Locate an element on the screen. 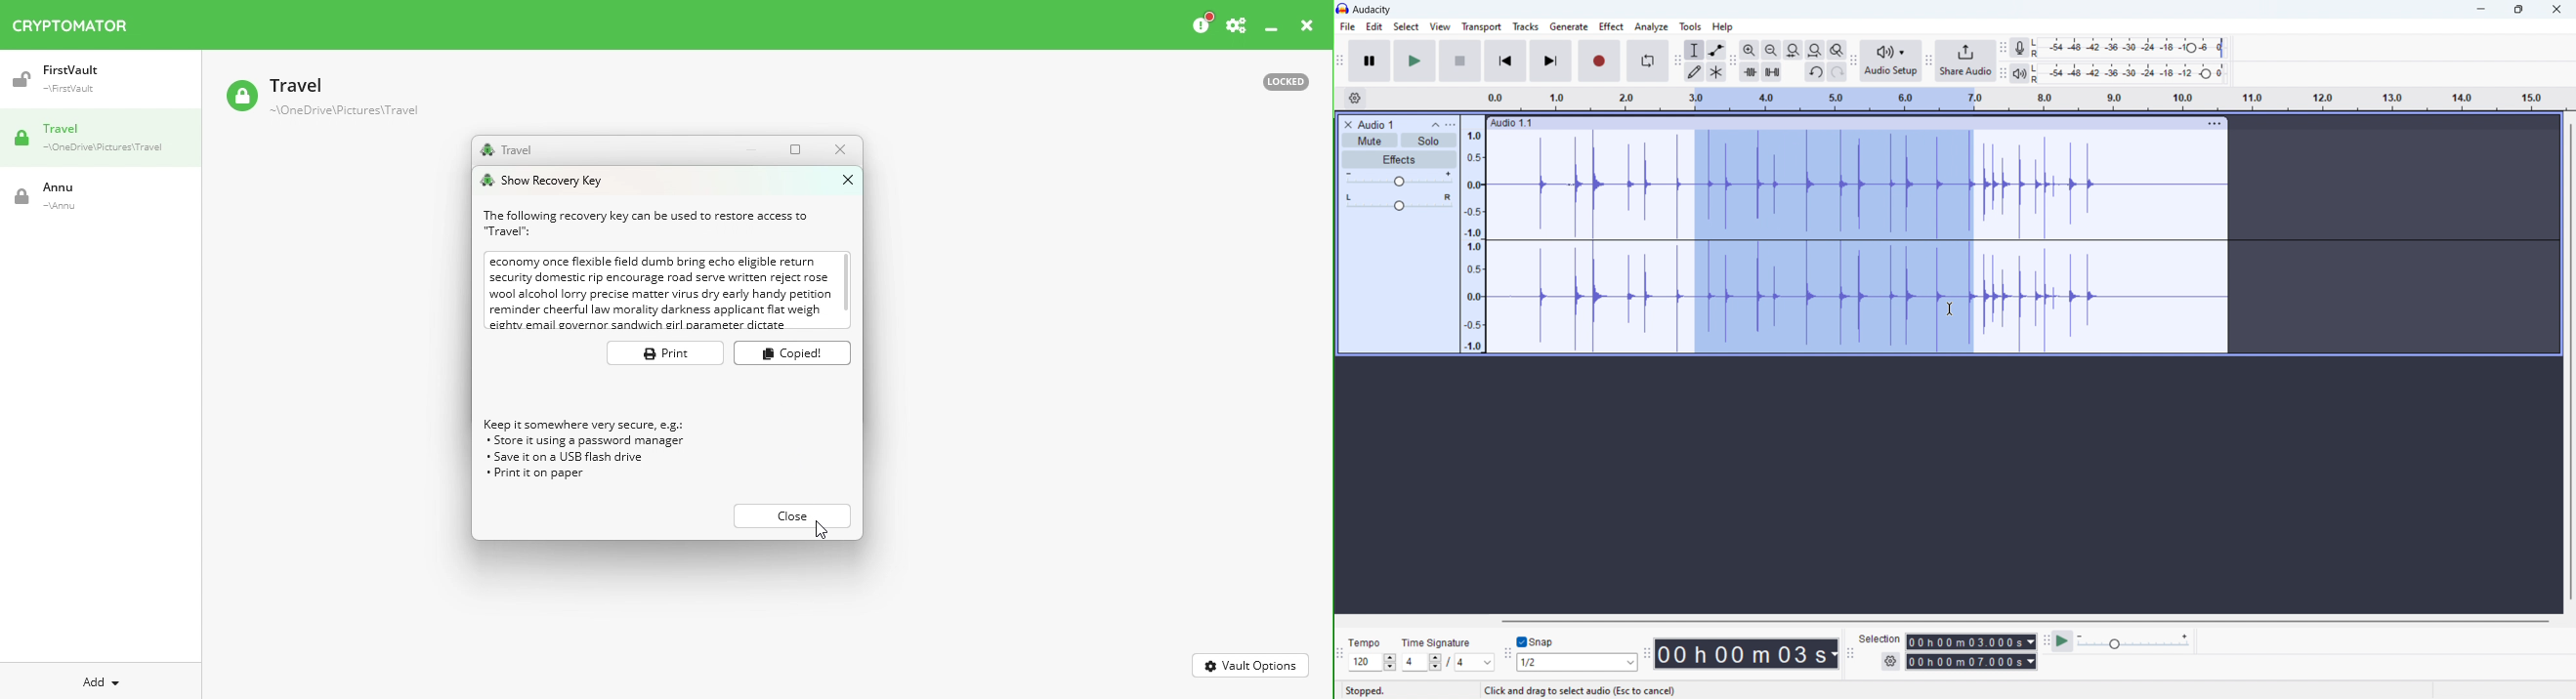 The width and height of the screenshot is (2576, 700). minimize is located at coordinates (2481, 10).